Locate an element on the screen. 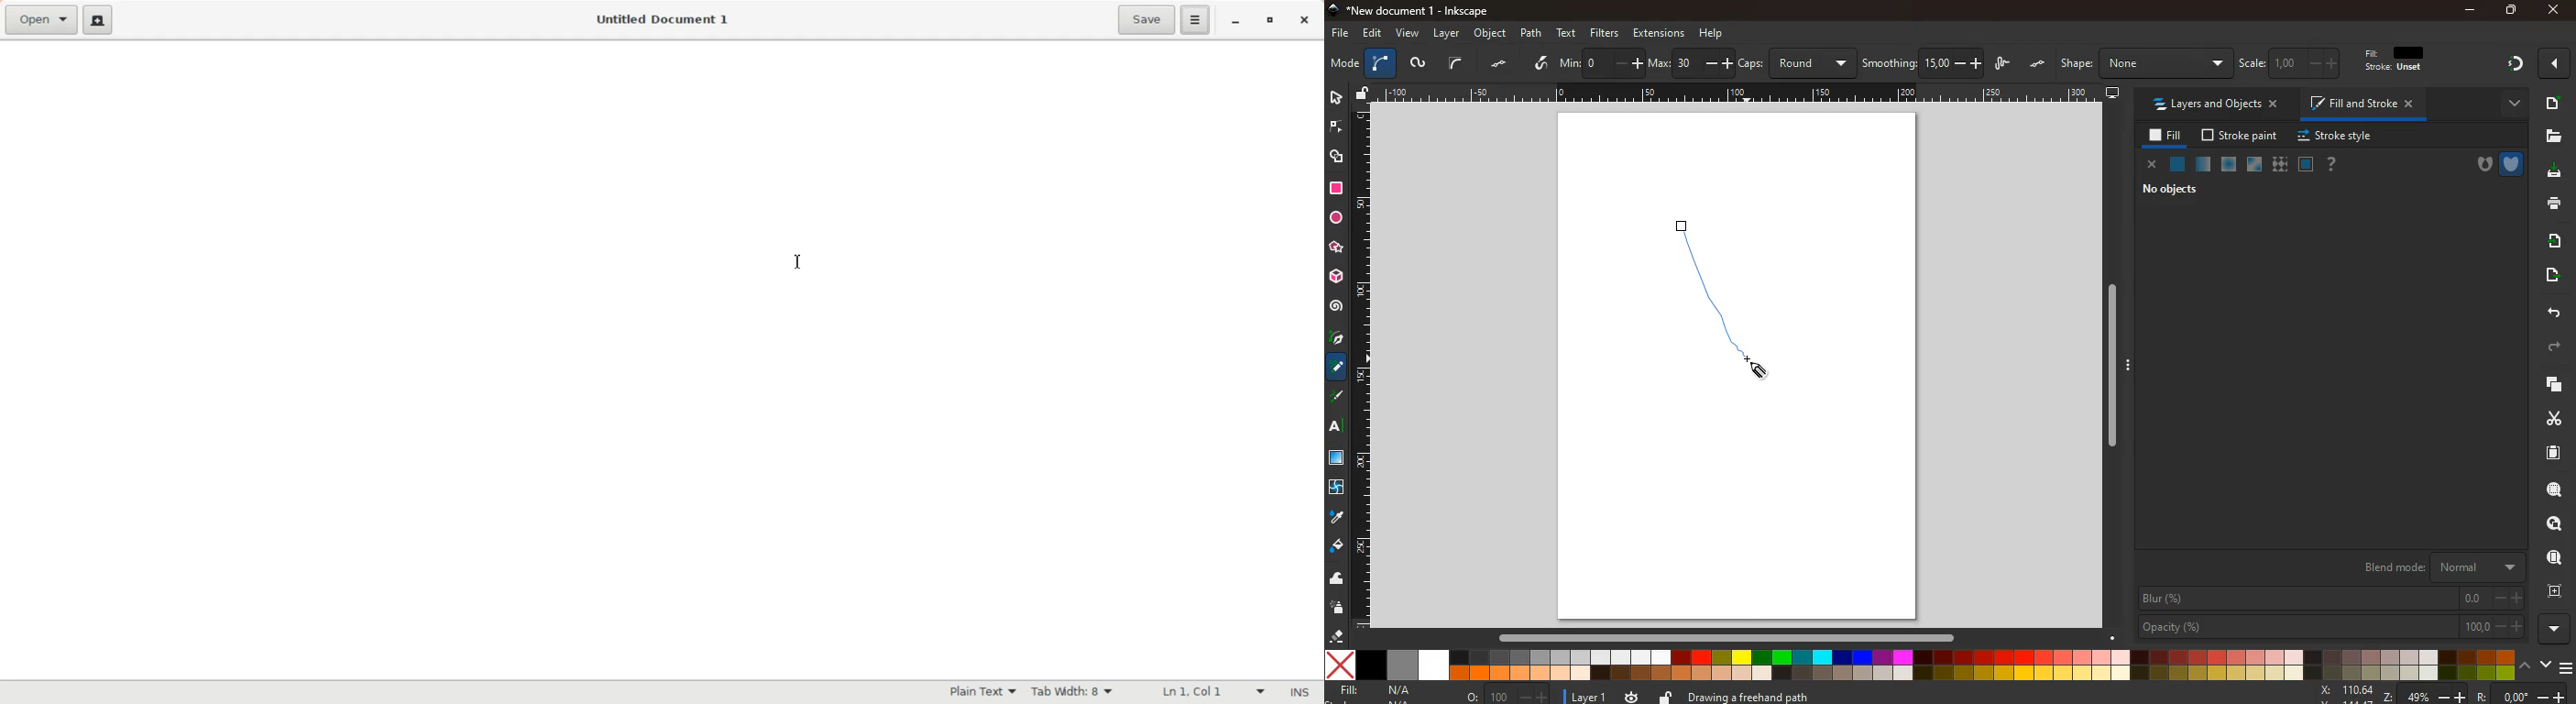 This screenshot has height=728, width=2576. frame is located at coordinates (2556, 524).